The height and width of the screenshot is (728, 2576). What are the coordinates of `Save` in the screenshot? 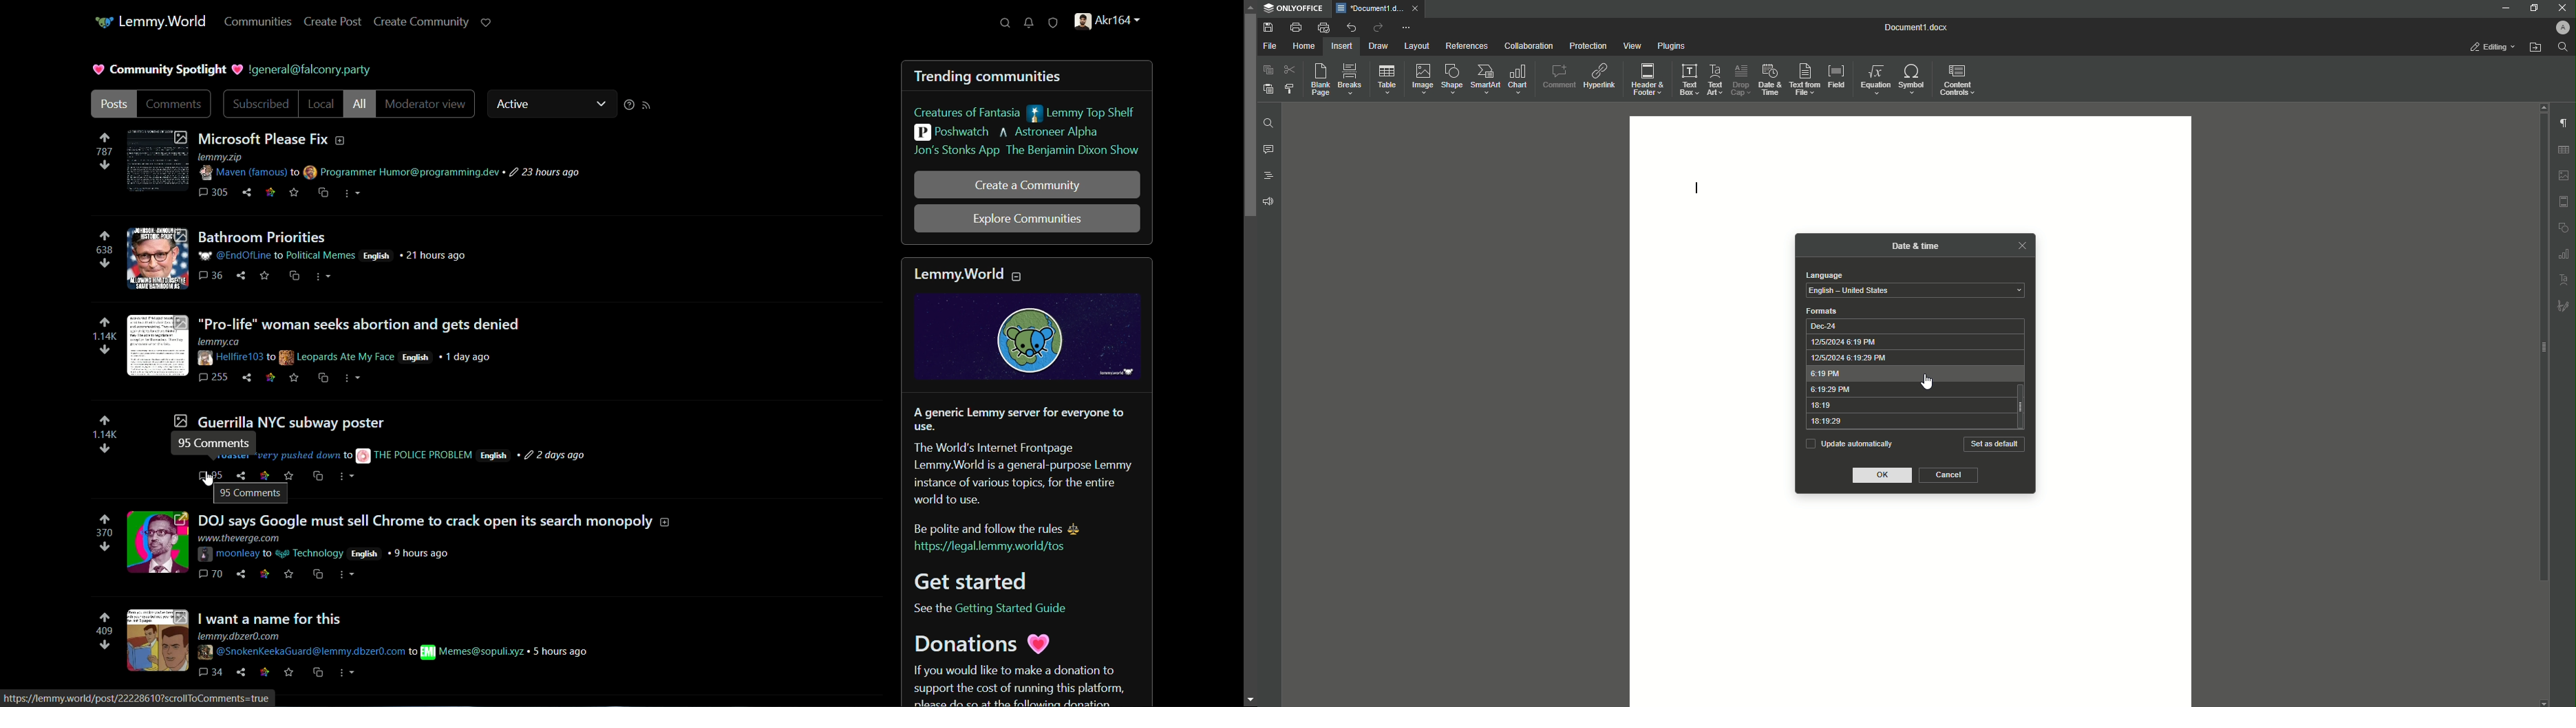 It's located at (1268, 27).